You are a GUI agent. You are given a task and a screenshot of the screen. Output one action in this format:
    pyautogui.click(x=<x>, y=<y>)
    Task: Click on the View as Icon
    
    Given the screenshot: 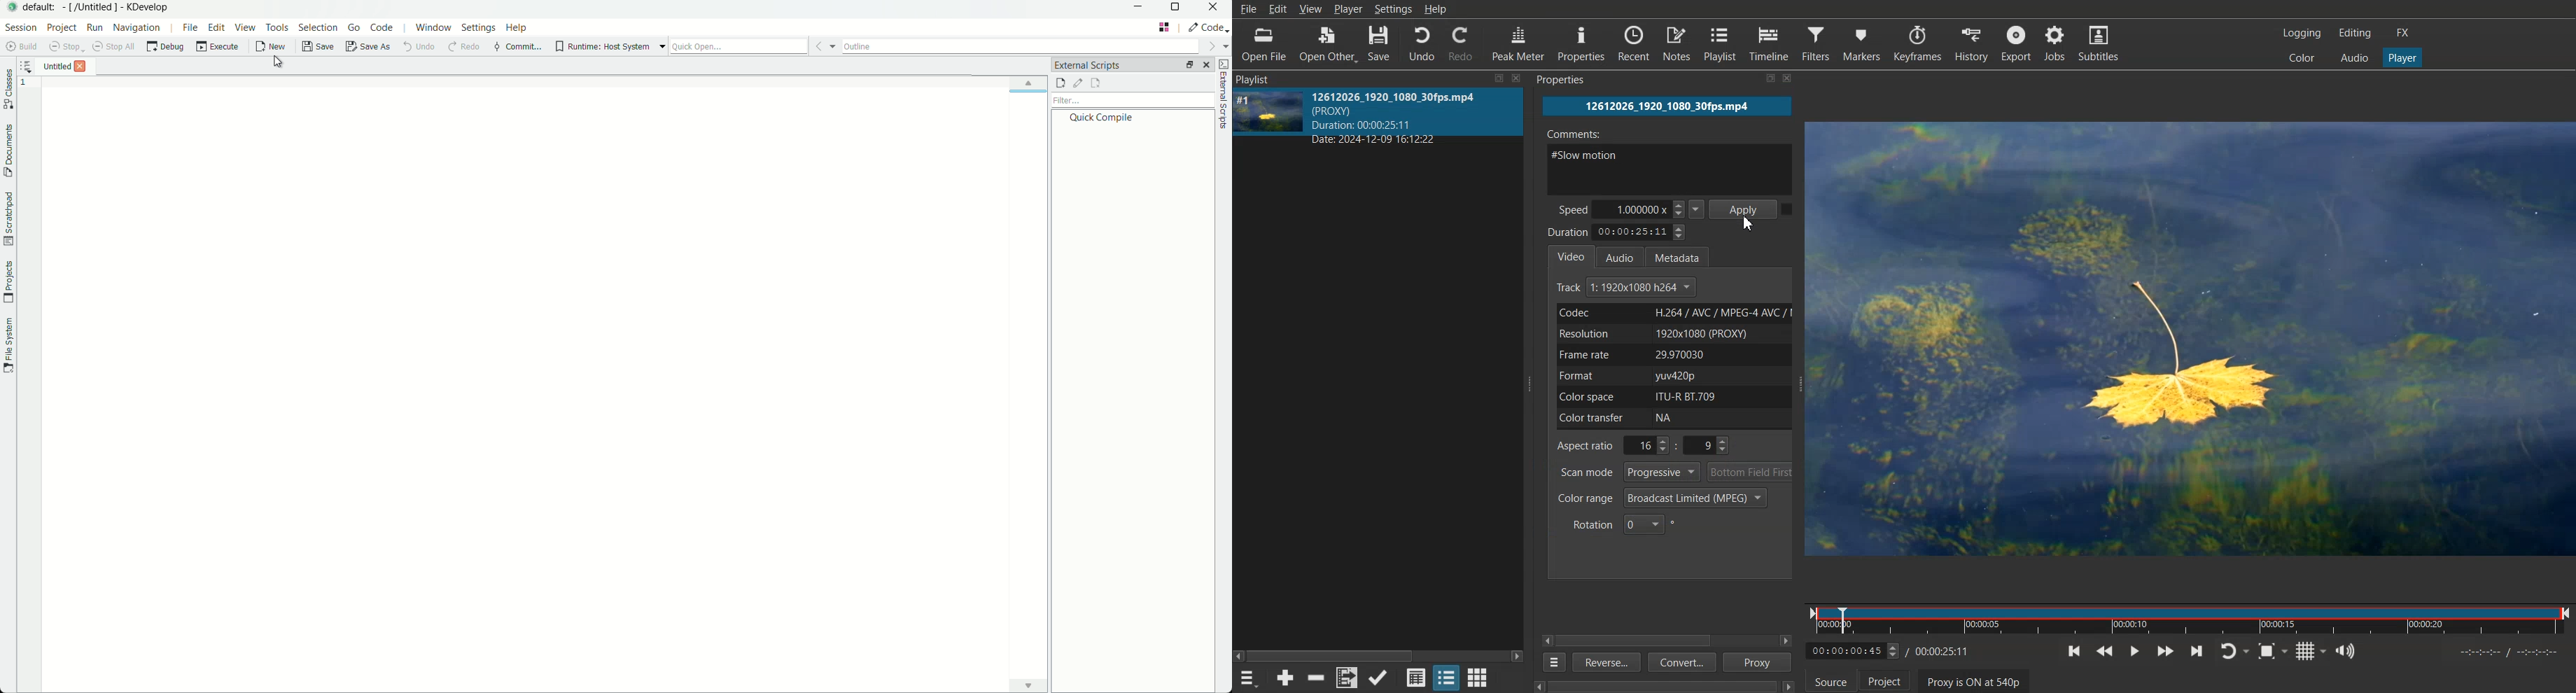 What is the action you would take?
    pyautogui.click(x=1478, y=677)
    